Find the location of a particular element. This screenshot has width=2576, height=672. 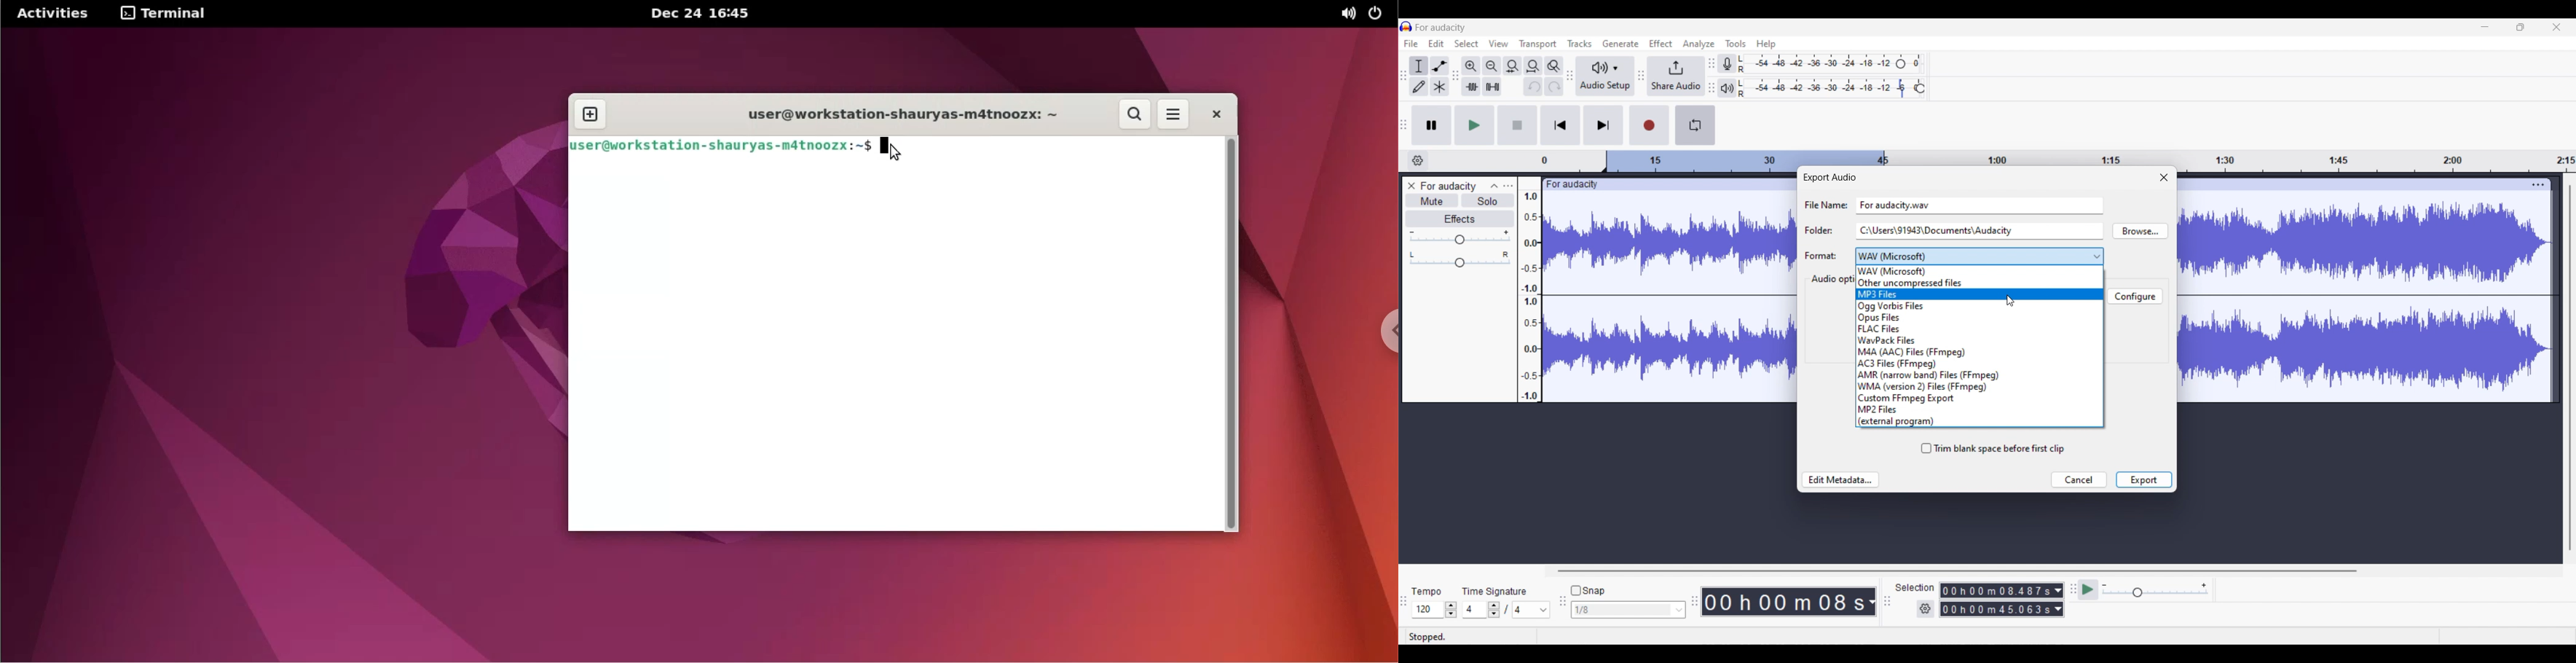

Scale to measure length of track is located at coordinates (2058, 157).